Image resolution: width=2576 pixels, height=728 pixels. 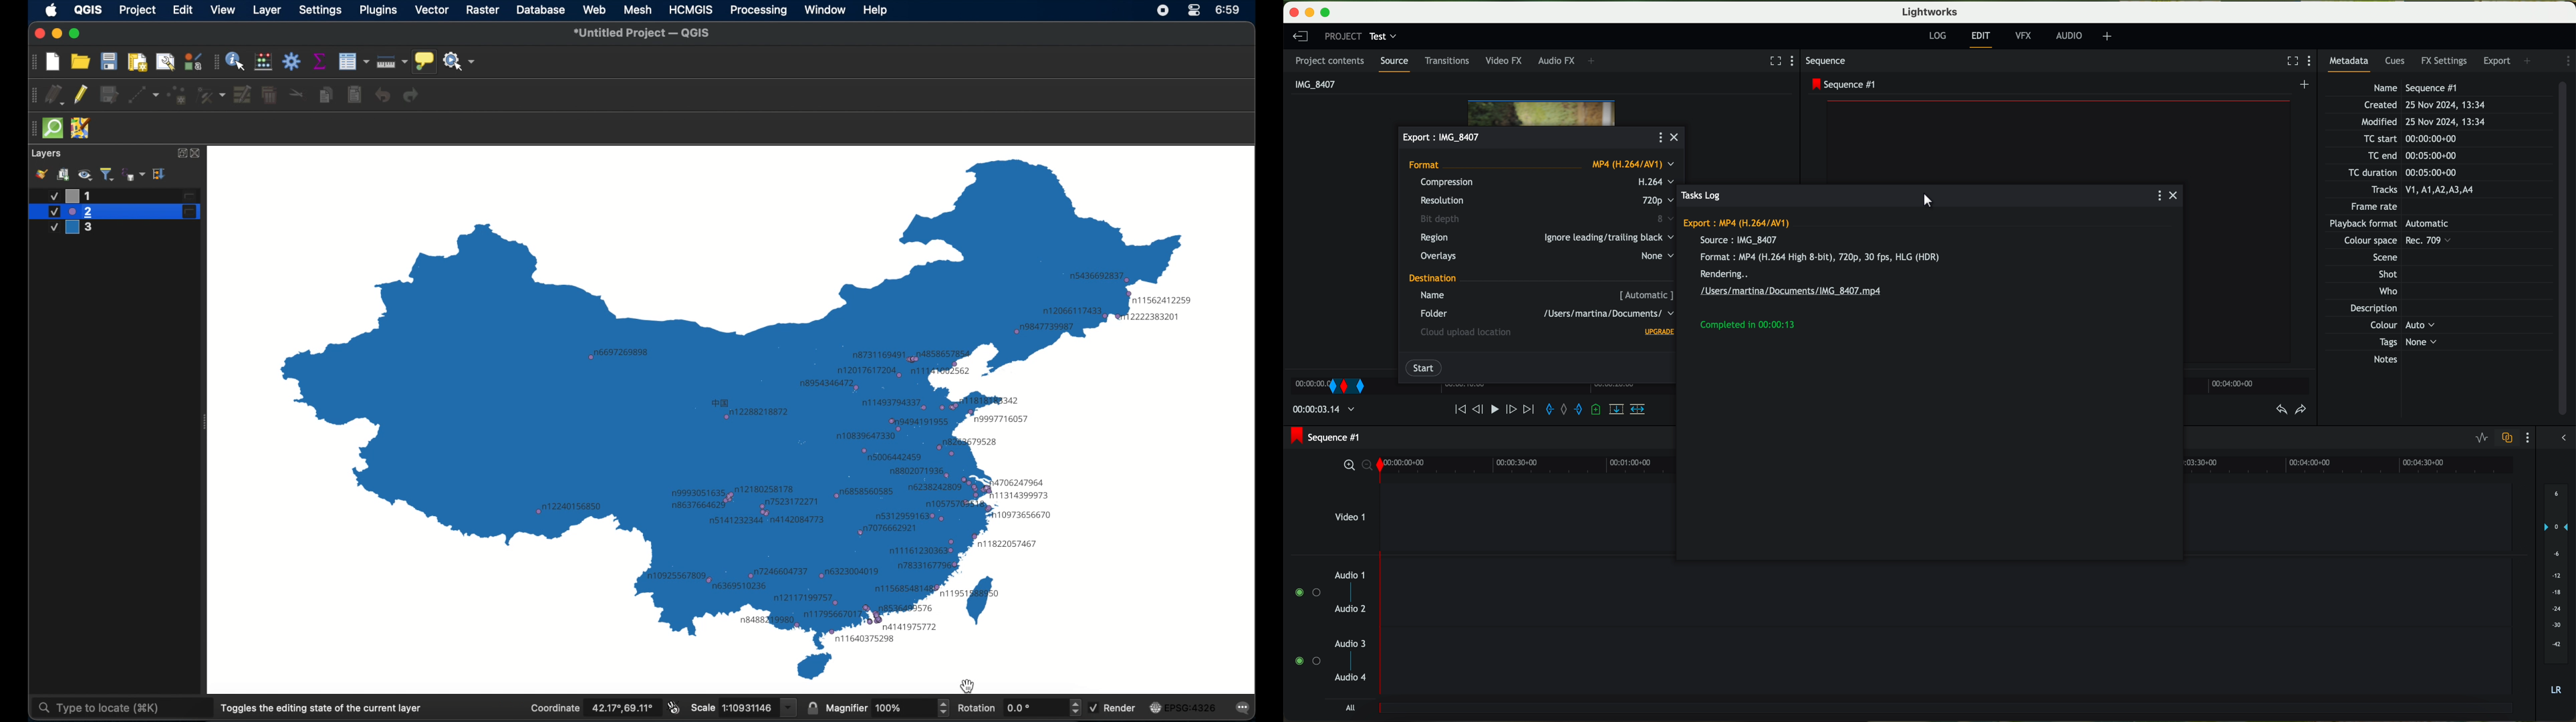 I want to click on scroll bar, so click(x=2567, y=250).